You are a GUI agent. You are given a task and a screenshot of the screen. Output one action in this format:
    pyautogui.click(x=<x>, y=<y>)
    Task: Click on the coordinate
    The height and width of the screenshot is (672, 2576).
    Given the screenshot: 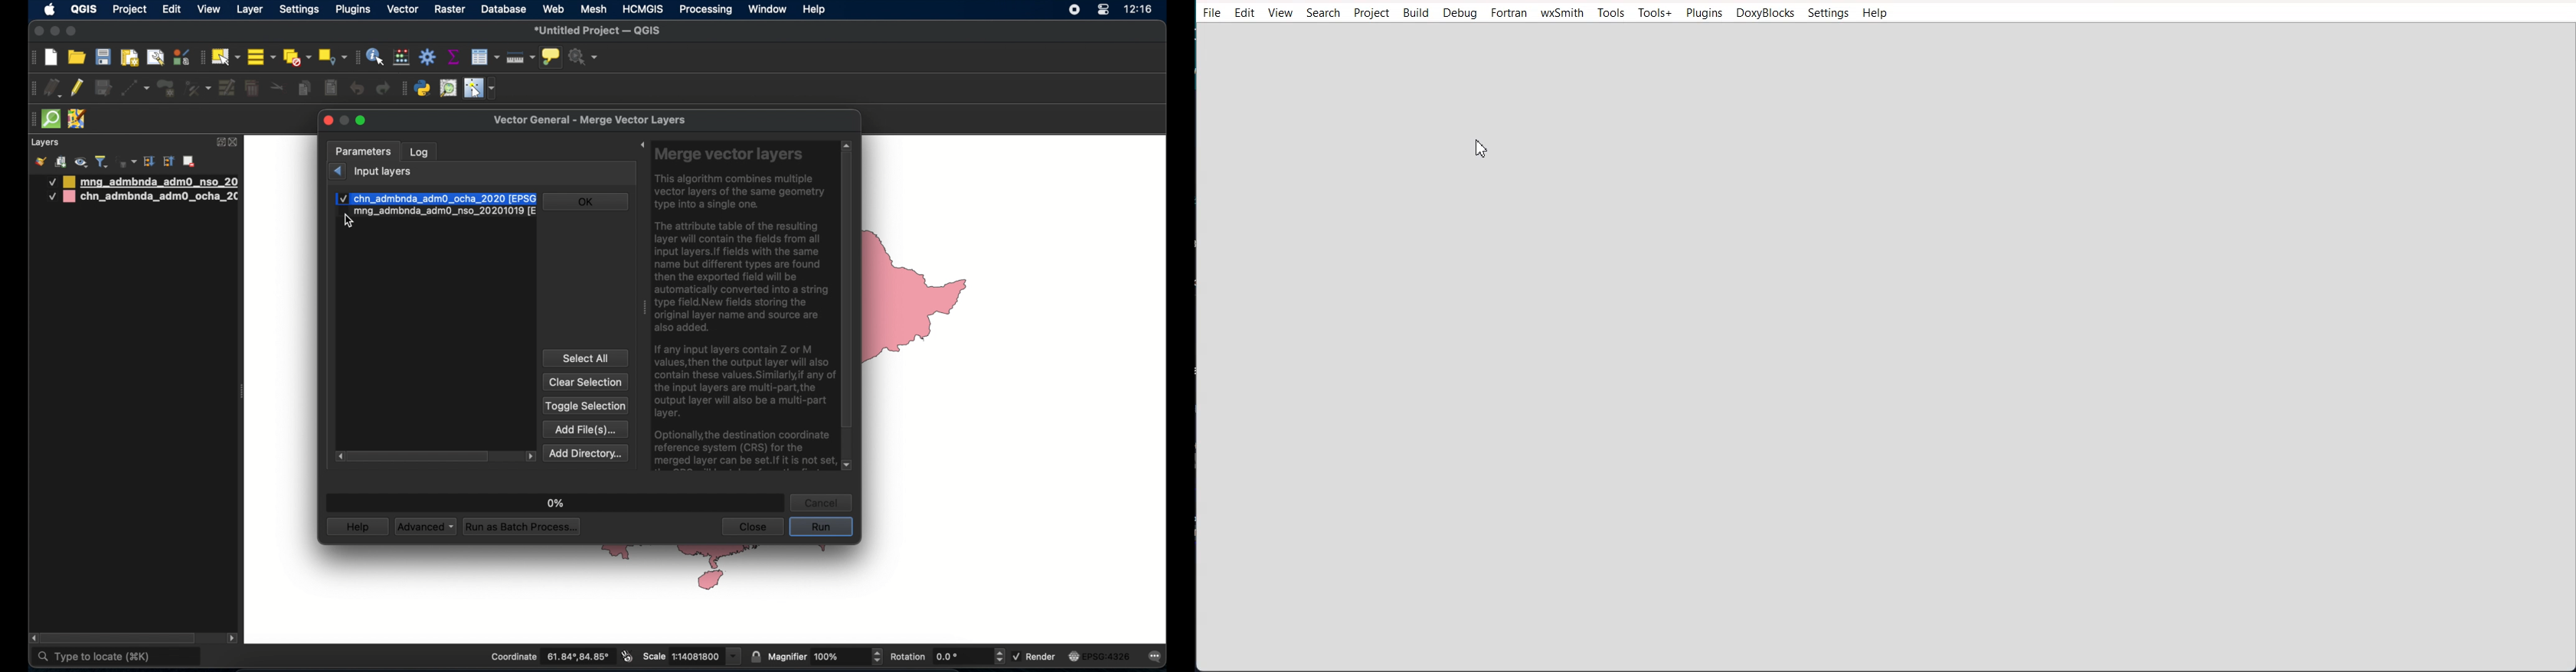 What is the action you would take?
    pyautogui.click(x=550, y=657)
    